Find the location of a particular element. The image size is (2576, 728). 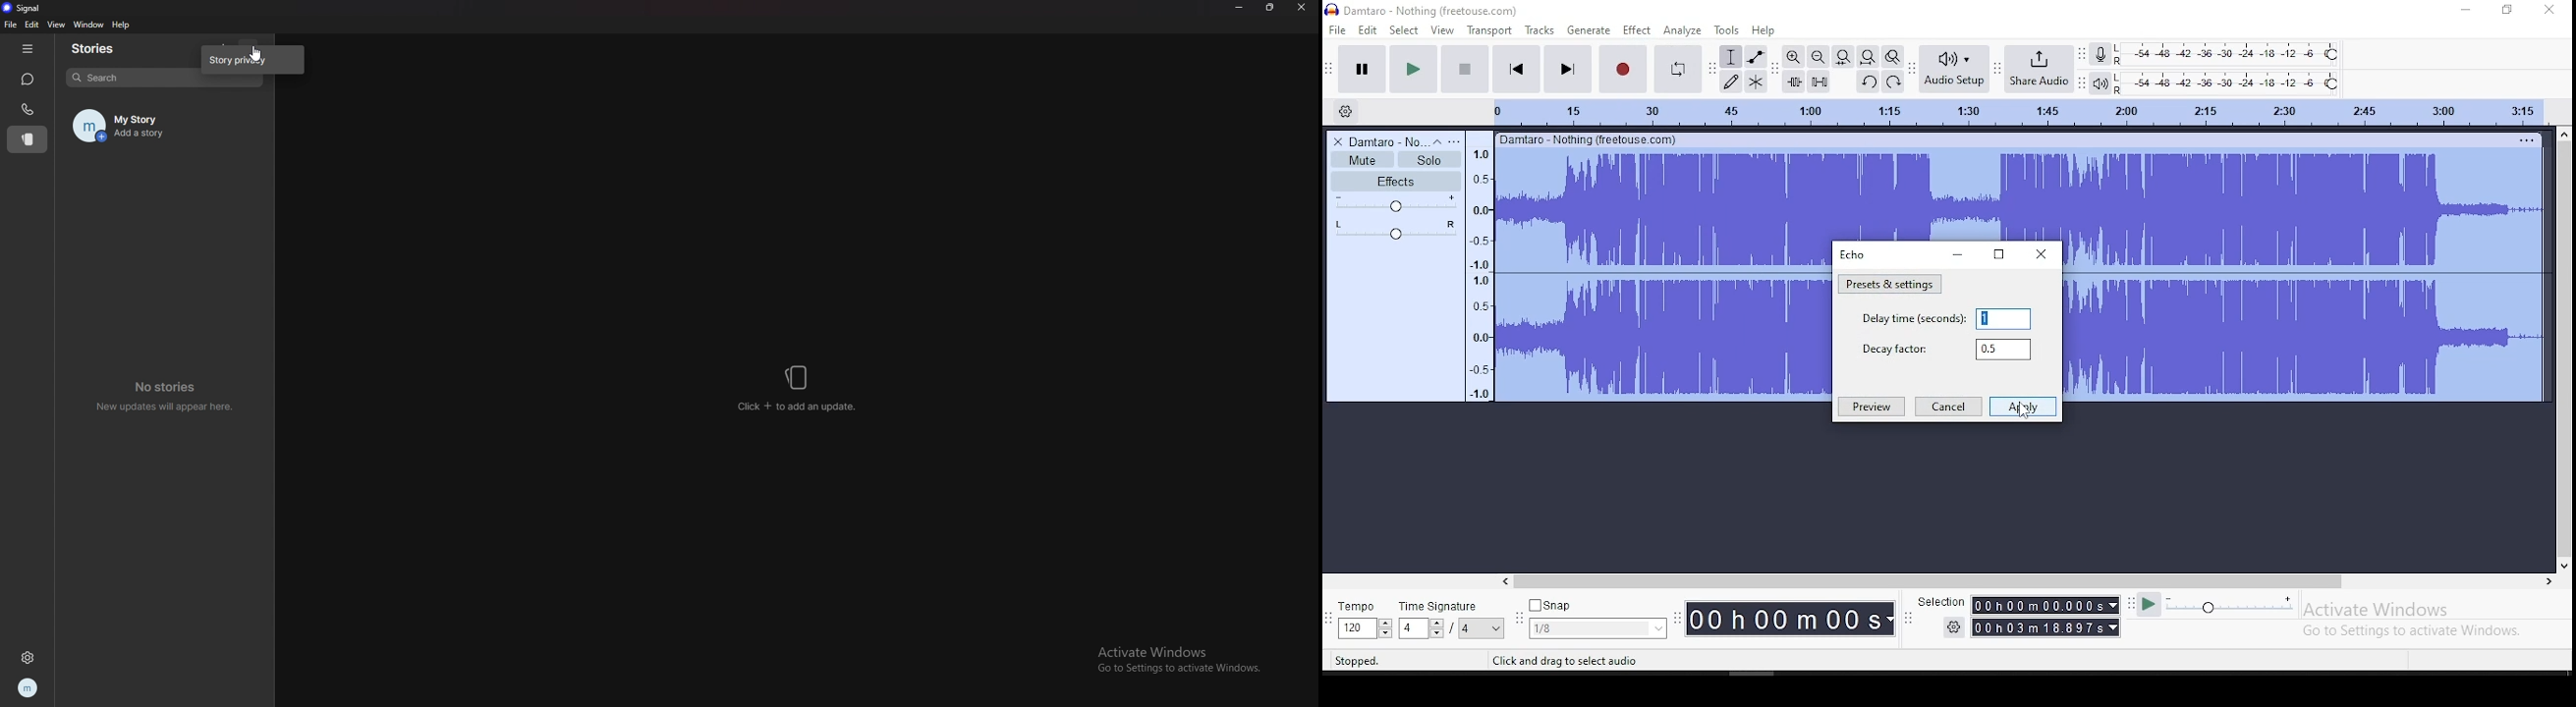

skip to start is located at coordinates (1517, 68).